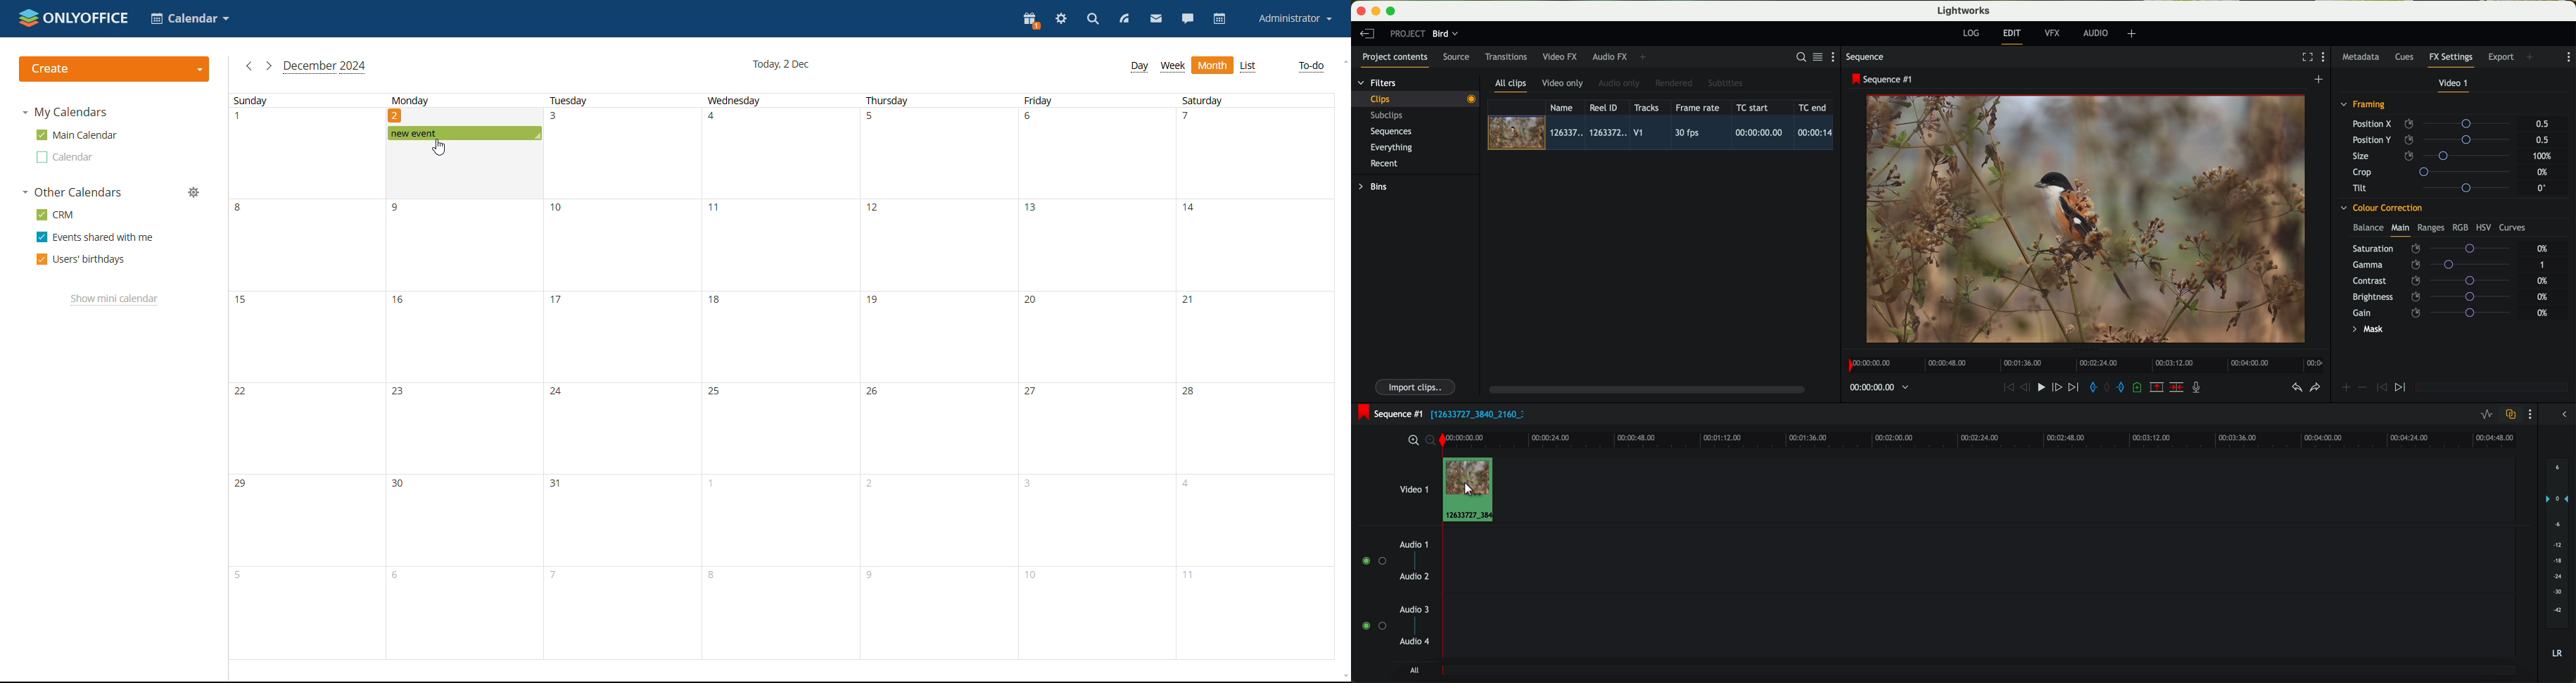 The width and height of the screenshot is (2576, 700). Describe the element at coordinates (1674, 84) in the screenshot. I see `rendered` at that location.